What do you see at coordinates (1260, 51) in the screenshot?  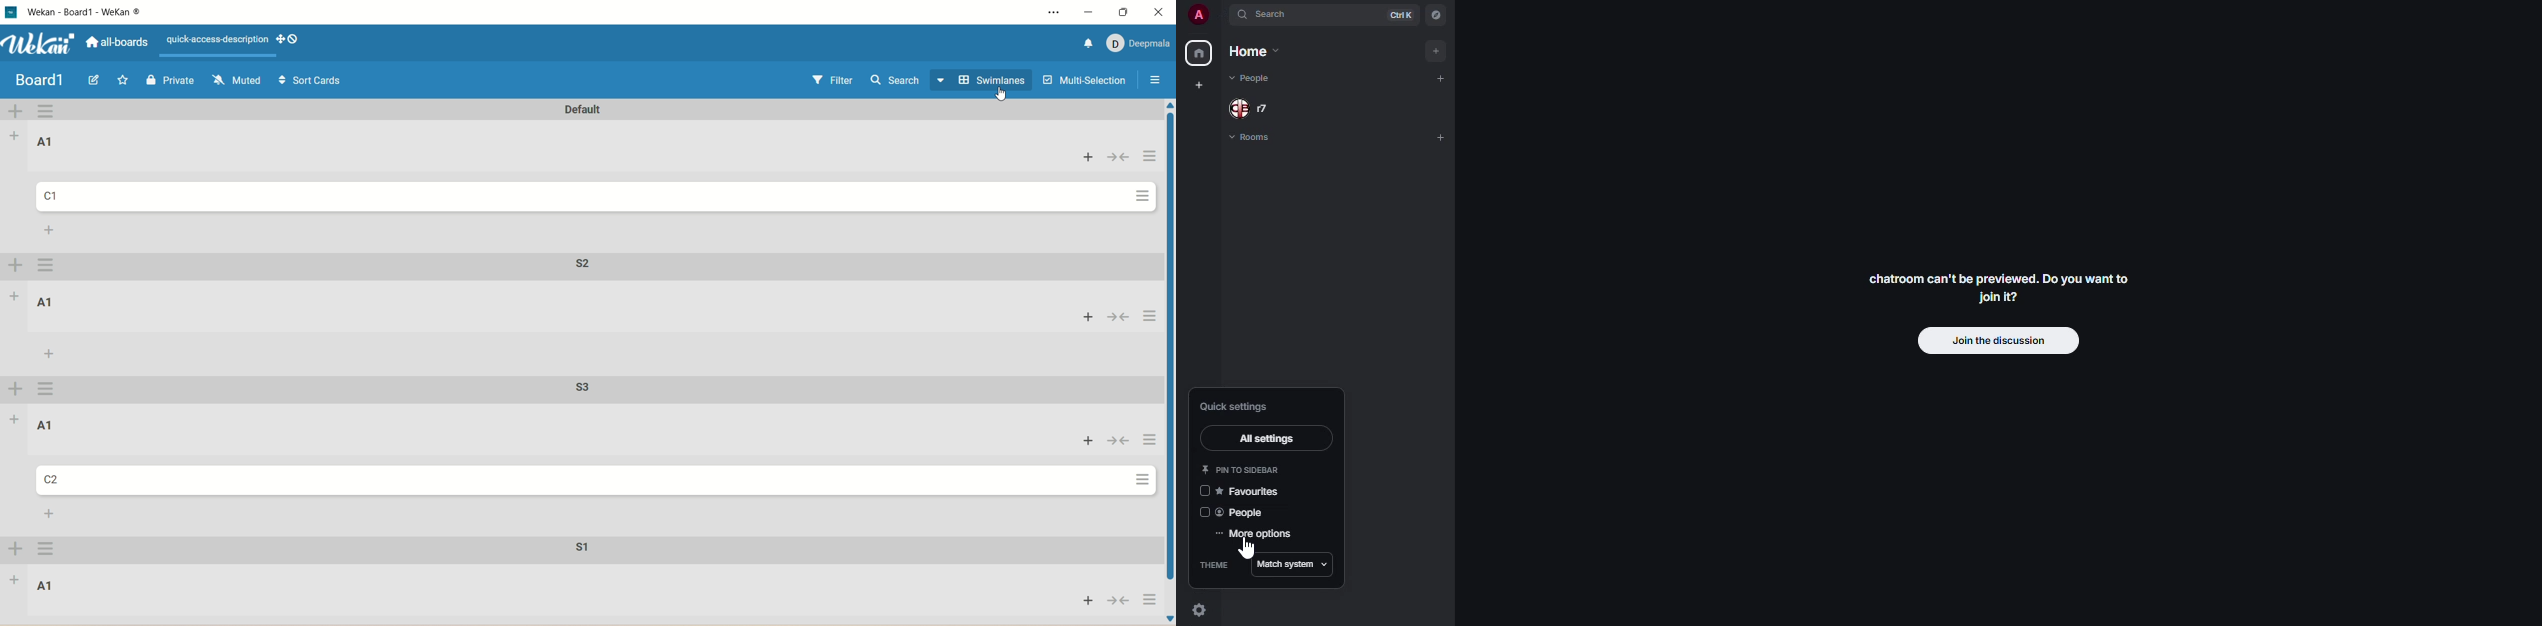 I see `home` at bounding box center [1260, 51].